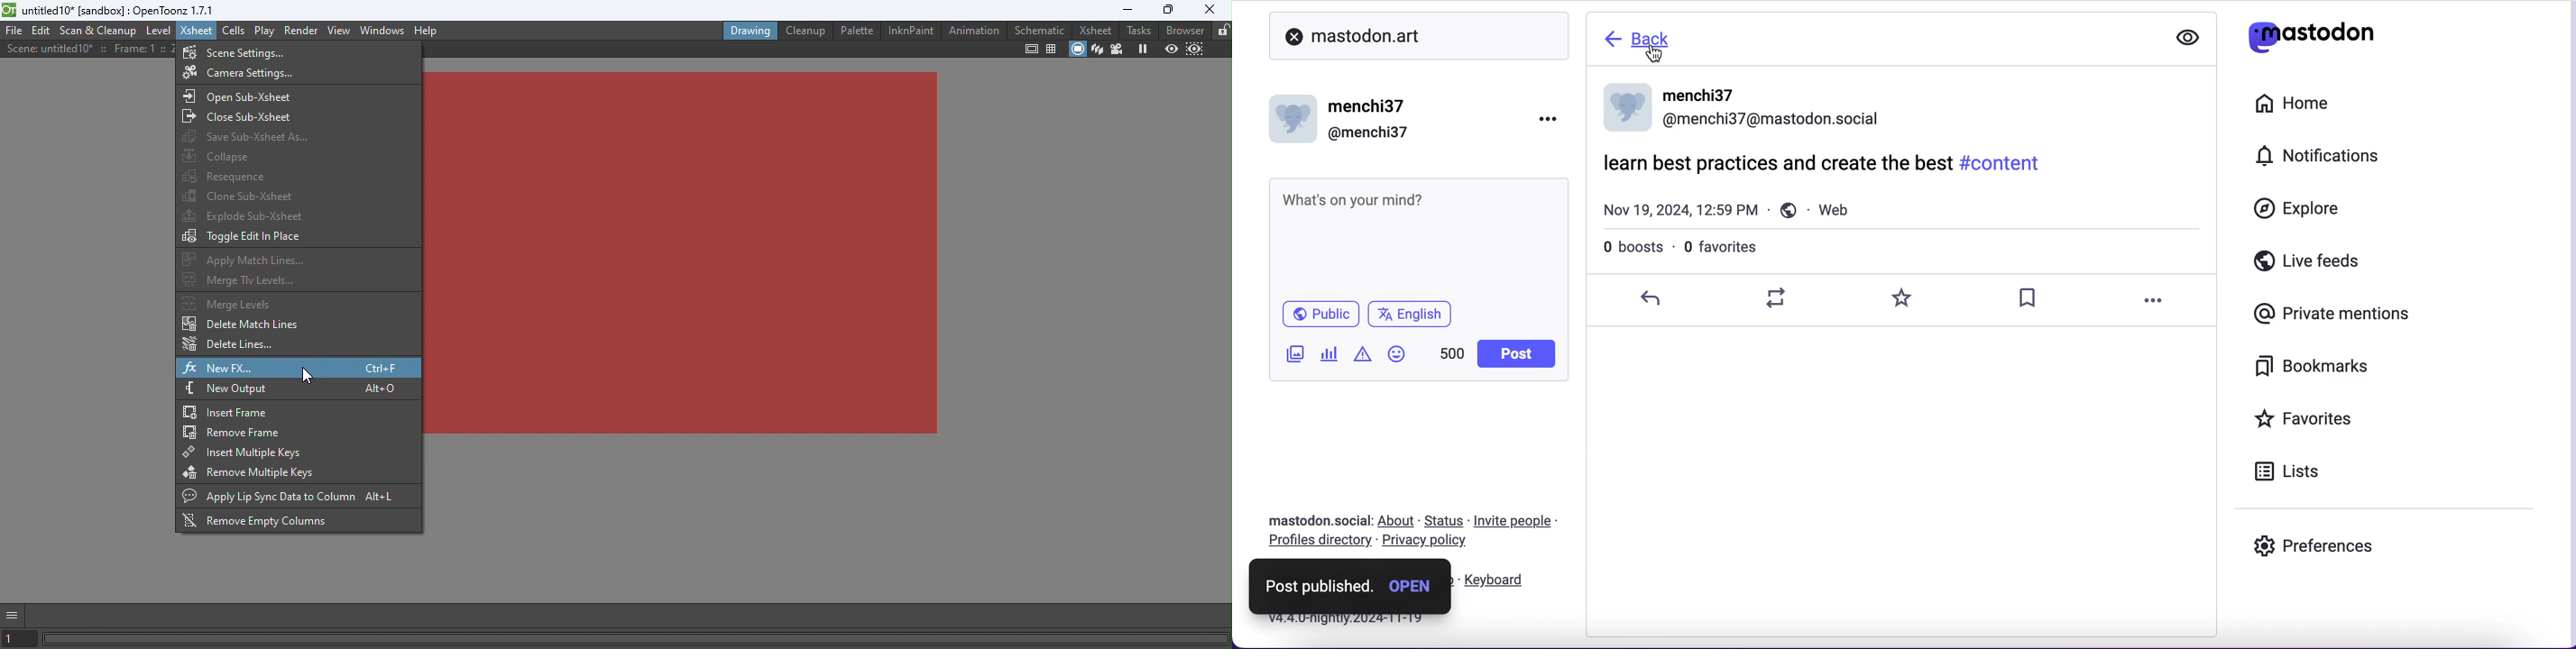  Describe the element at coordinates (1657, 54) in the screenshot. I see `cursor` at that location.